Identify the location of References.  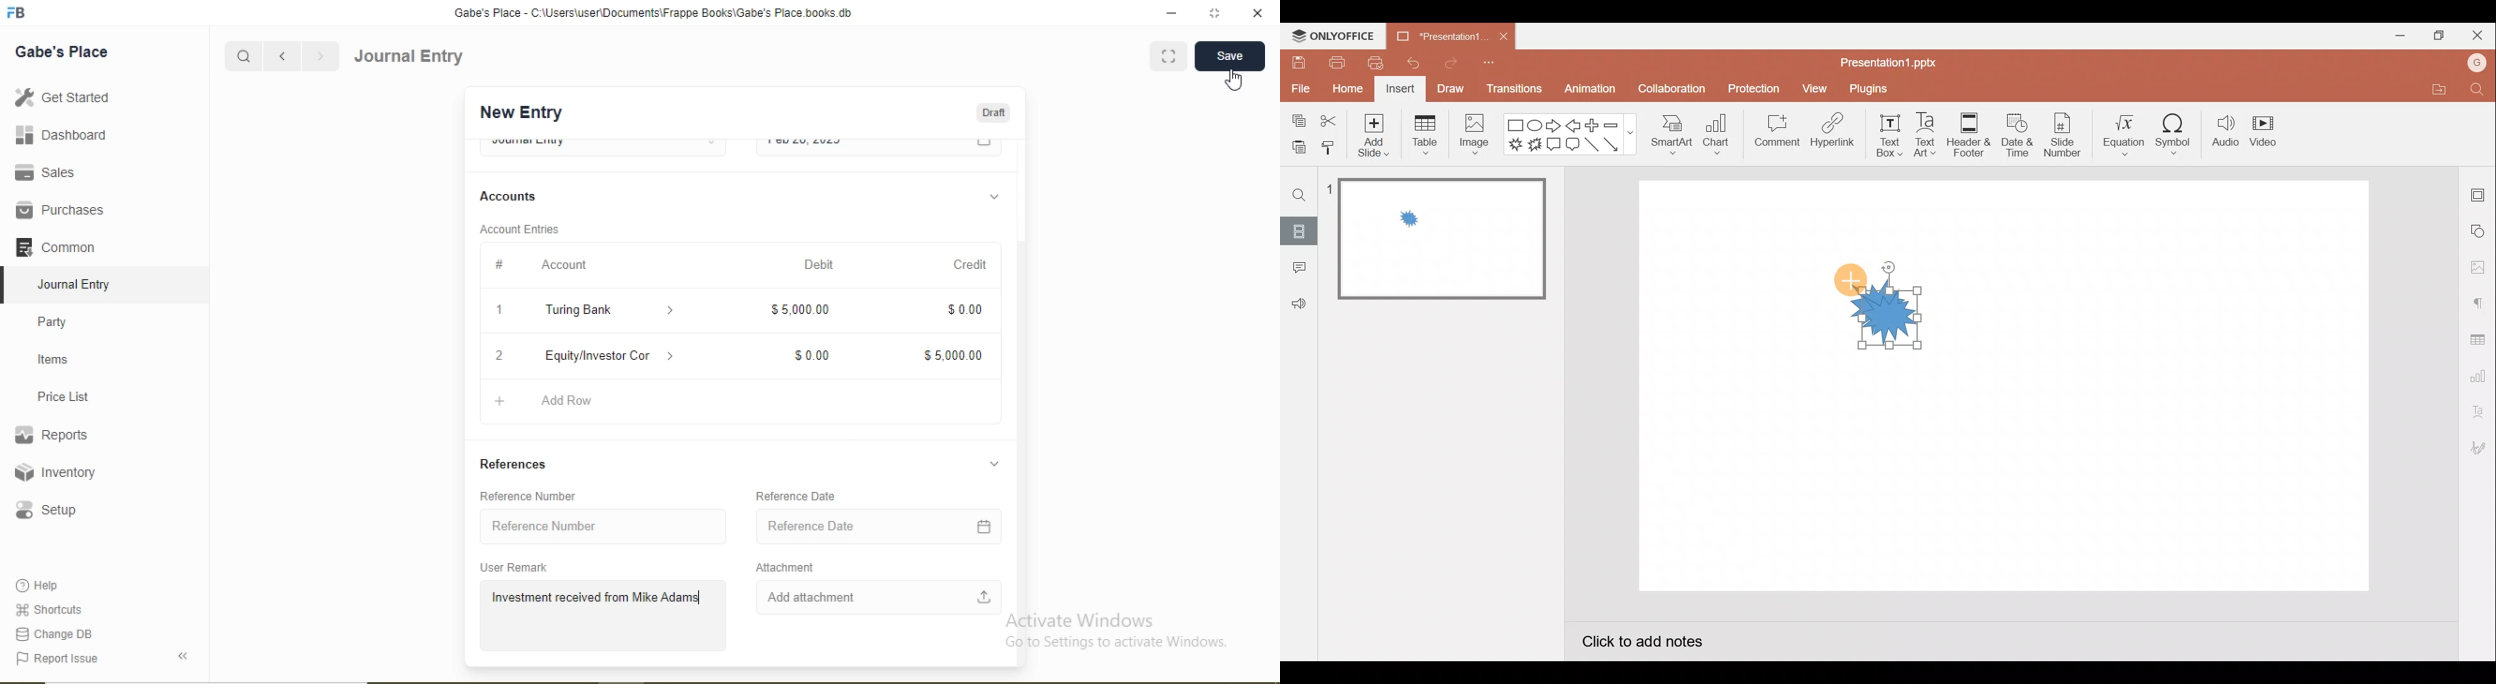
(514, 464).